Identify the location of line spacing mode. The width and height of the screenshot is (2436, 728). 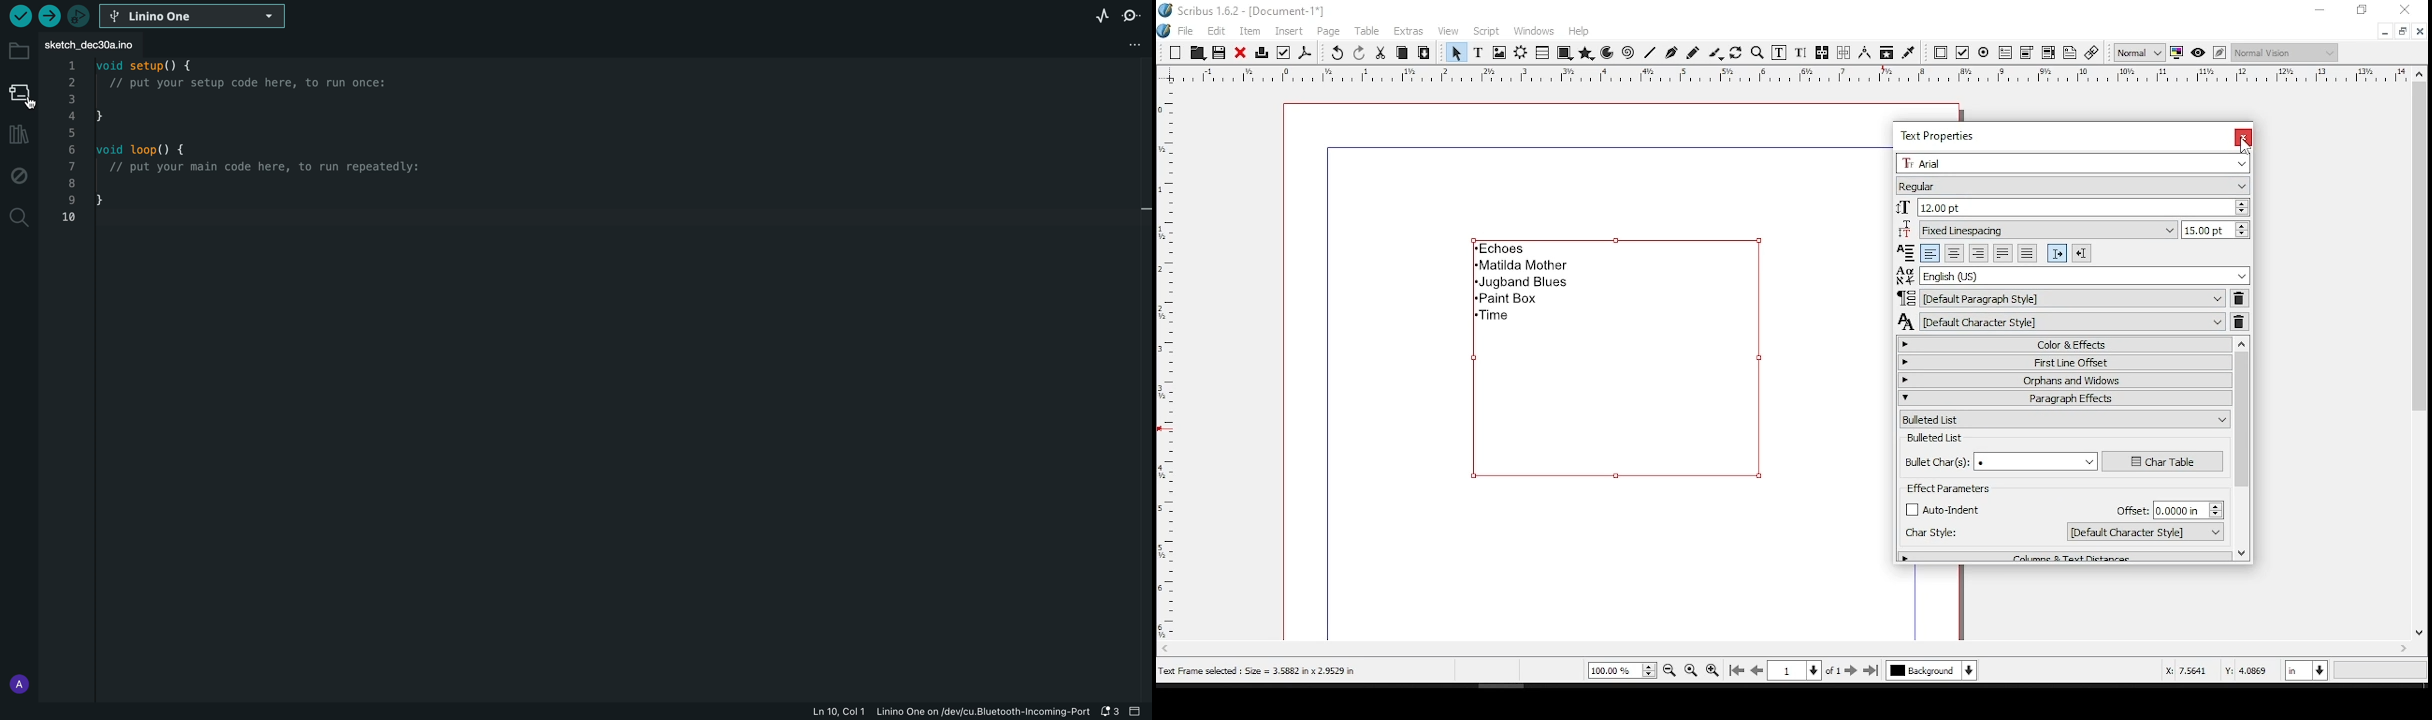
(2035, 229).